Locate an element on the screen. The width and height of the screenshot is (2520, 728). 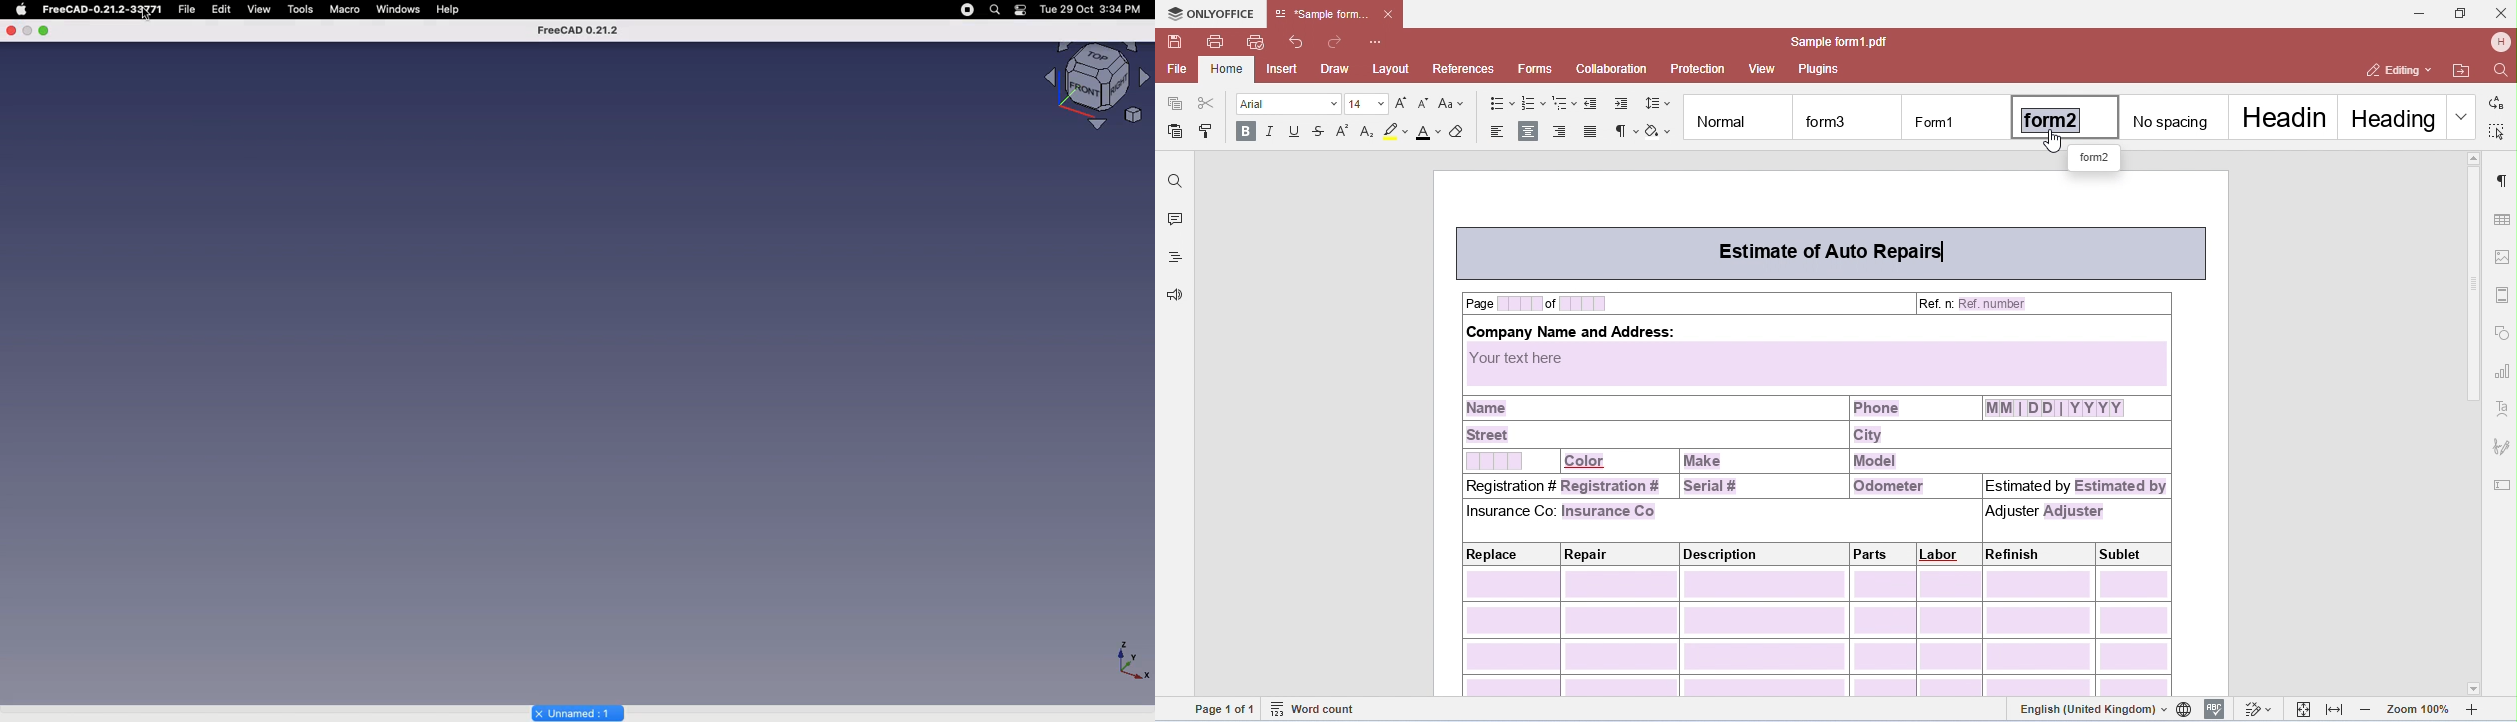
Minimize is located at coordinates (45, 30).